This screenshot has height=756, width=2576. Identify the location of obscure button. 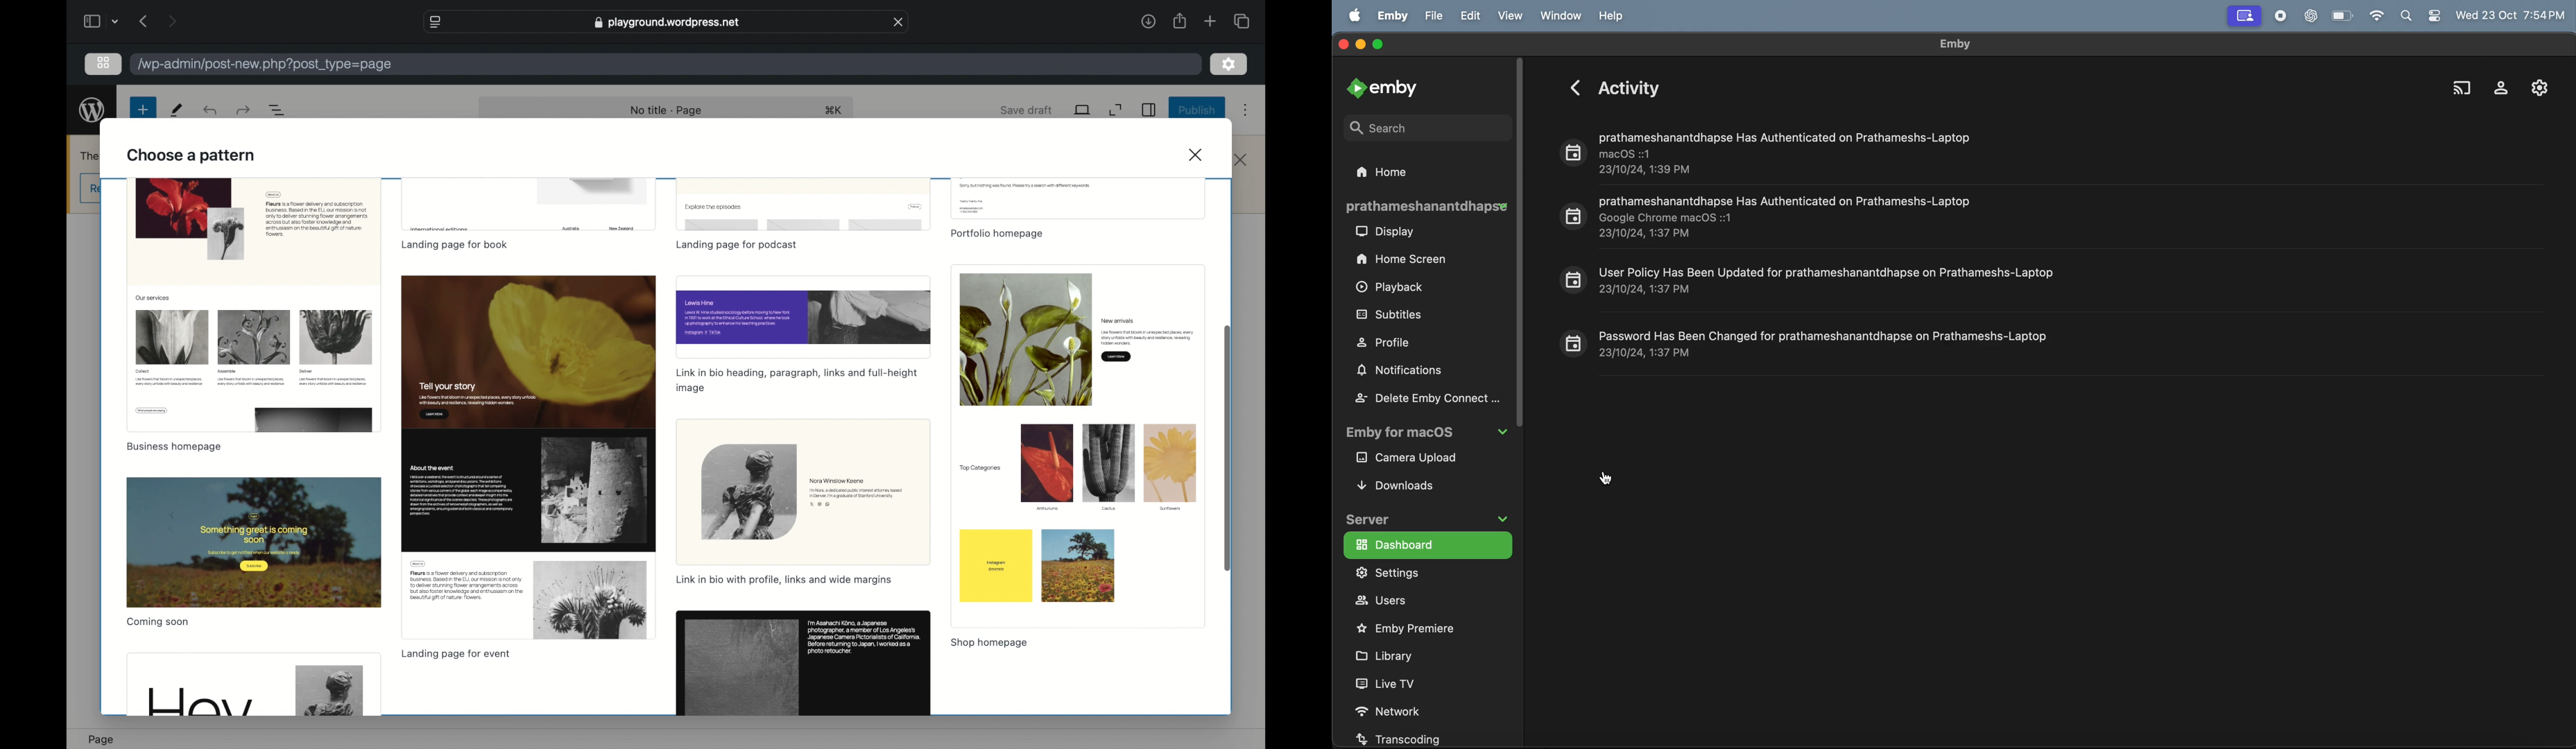
(91, 189).